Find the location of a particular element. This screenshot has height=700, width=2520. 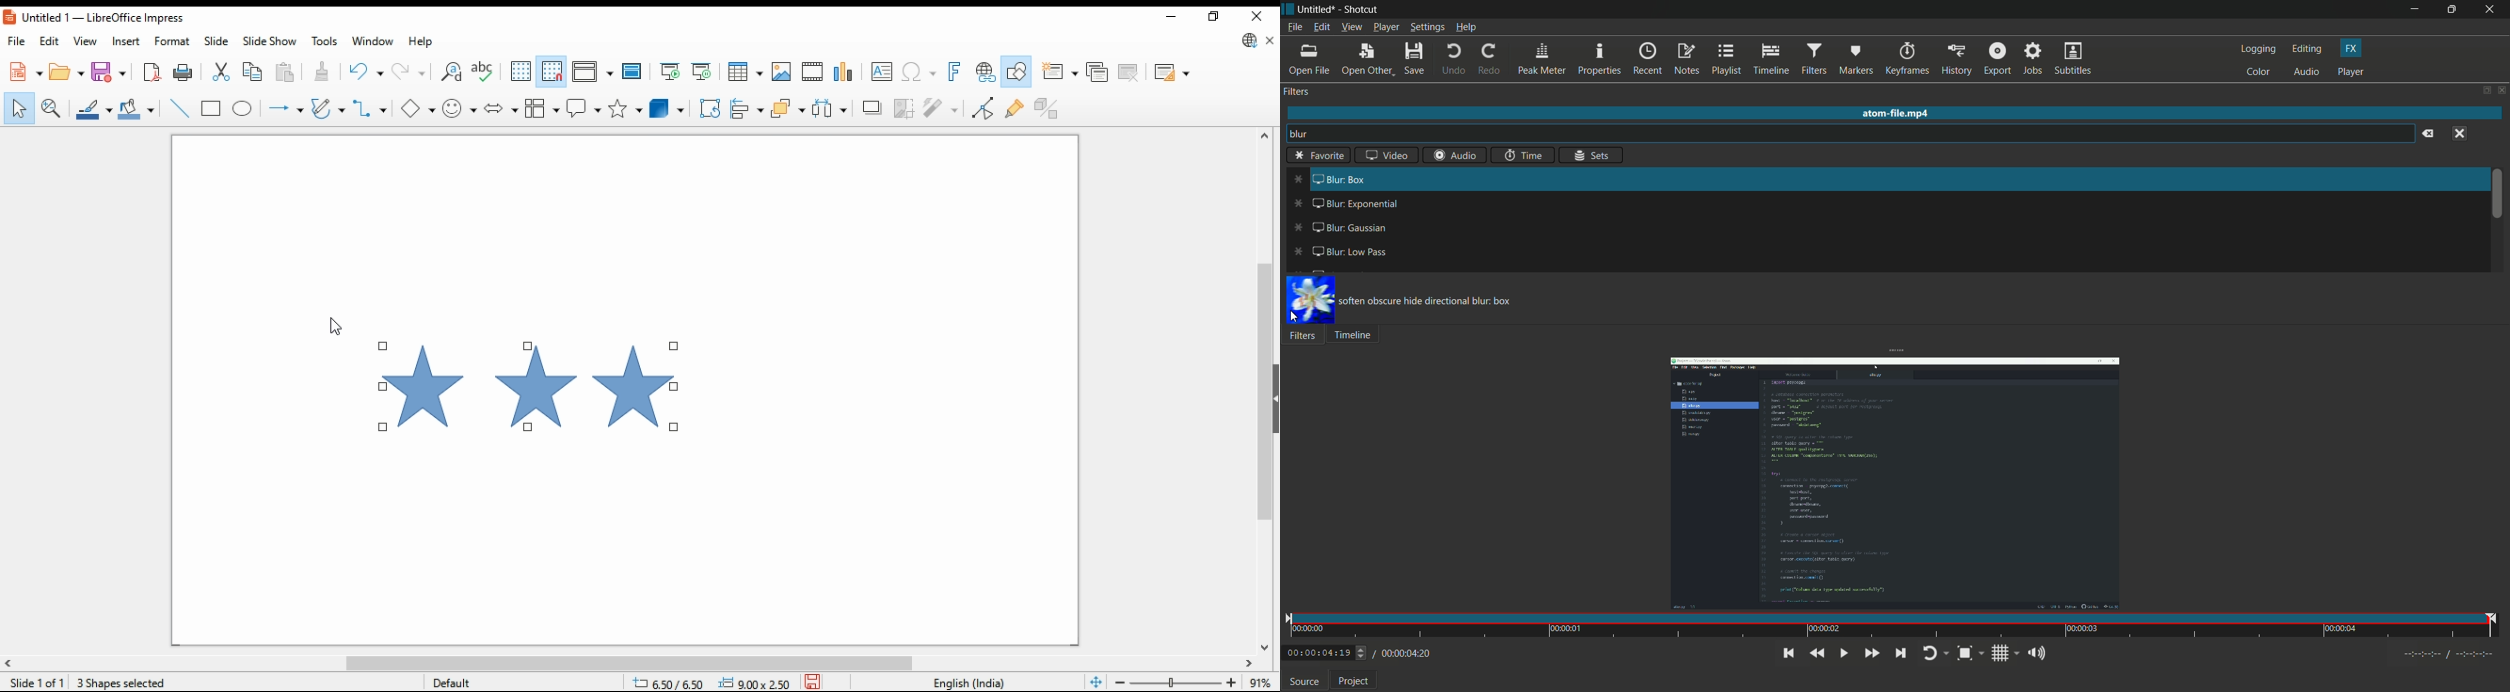

ellipse is located at coordinates (242, 108).